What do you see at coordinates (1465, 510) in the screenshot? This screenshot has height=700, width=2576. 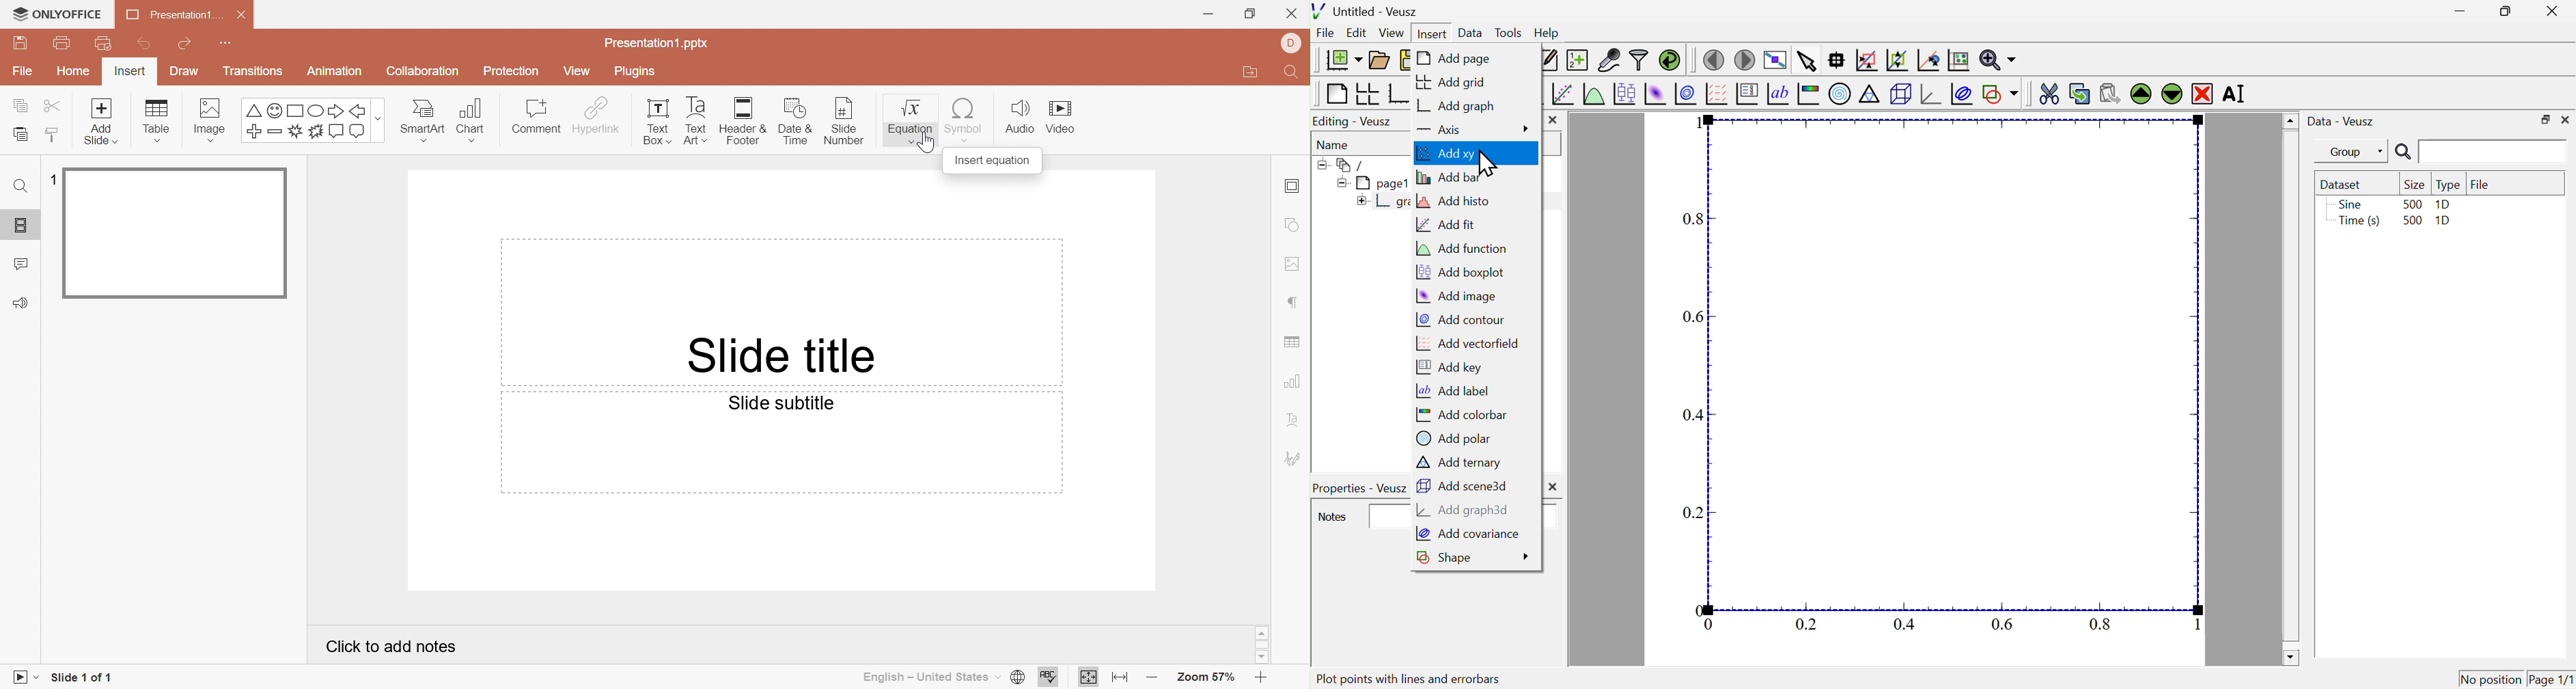 I see `add graph3d` at bounding box center [1465, 510].